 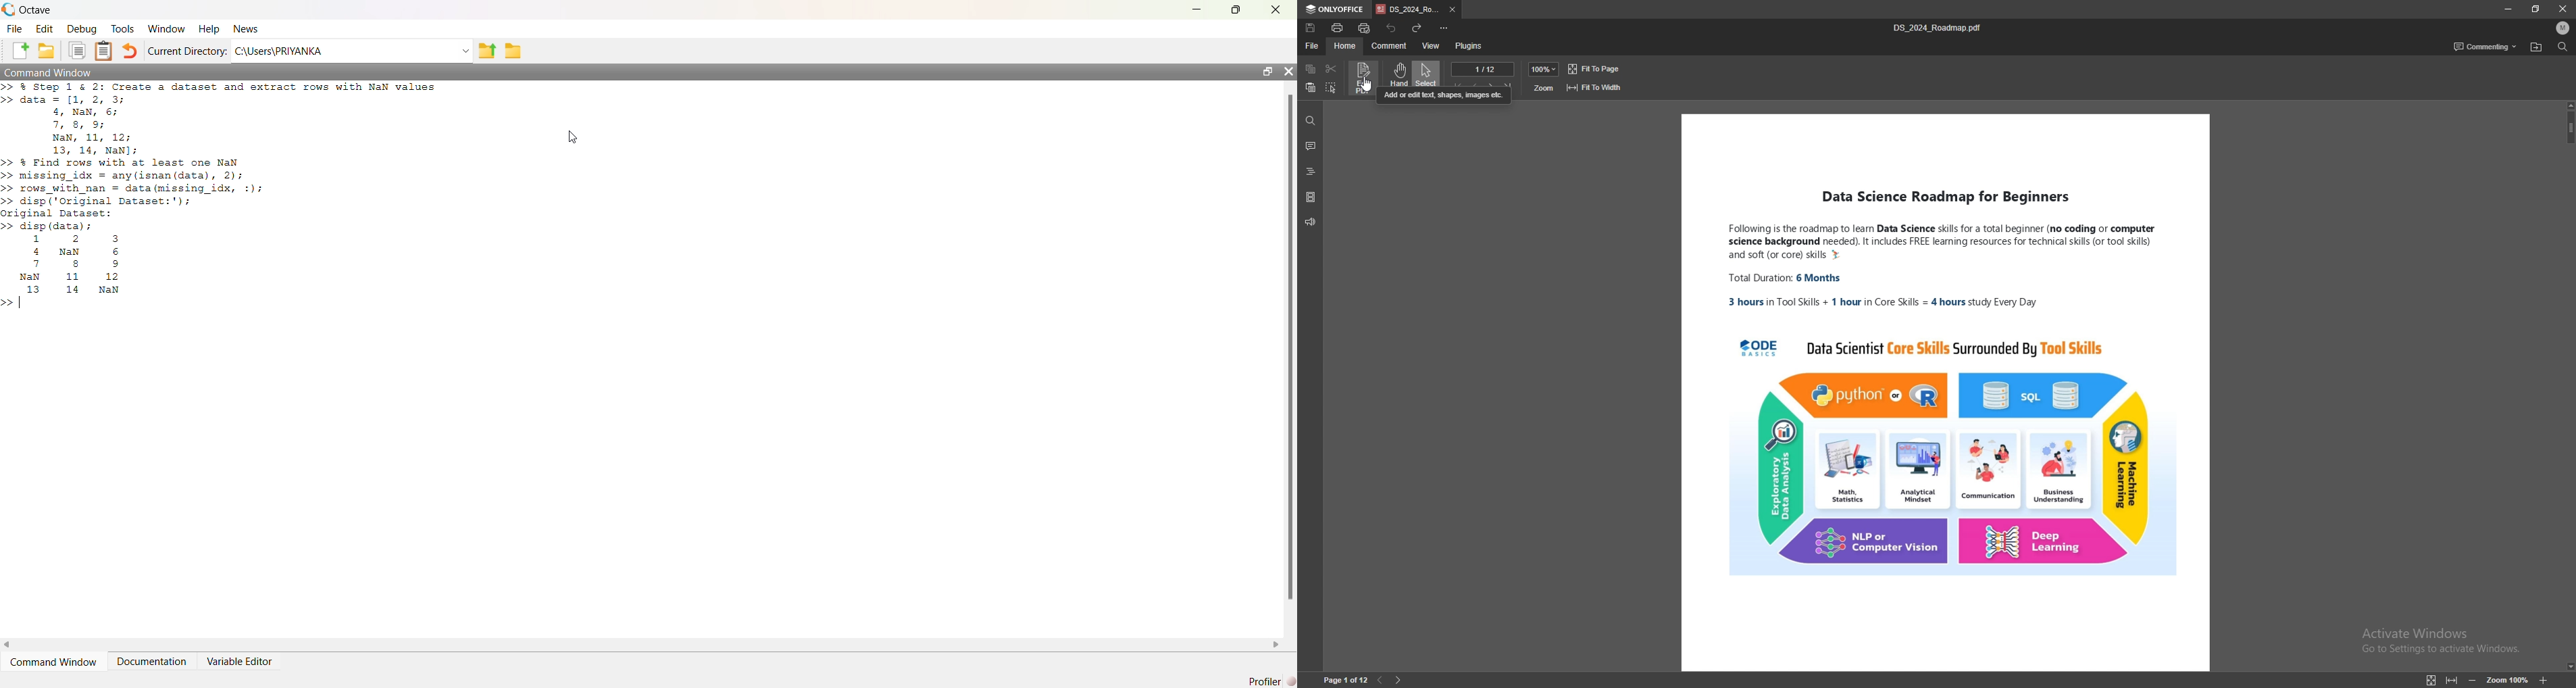 I want to click on File, so click(x=14, y=29).